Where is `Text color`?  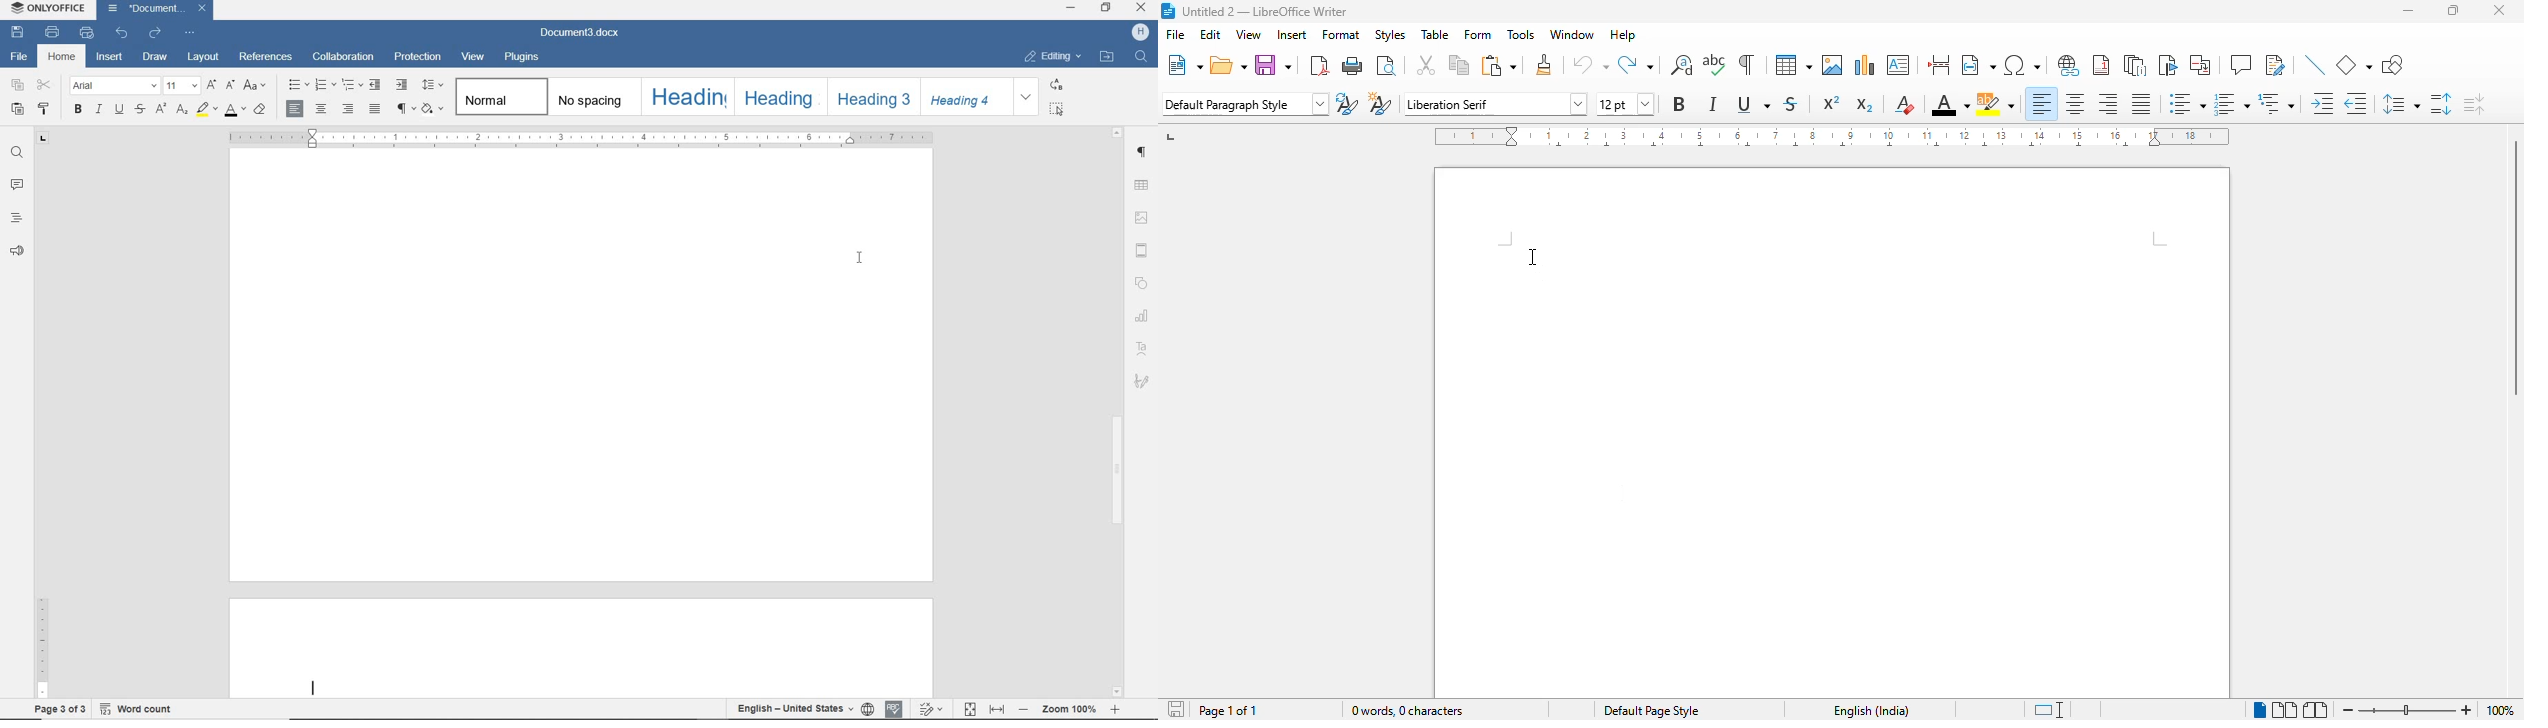
Text color is located at coordinates (234, 111).